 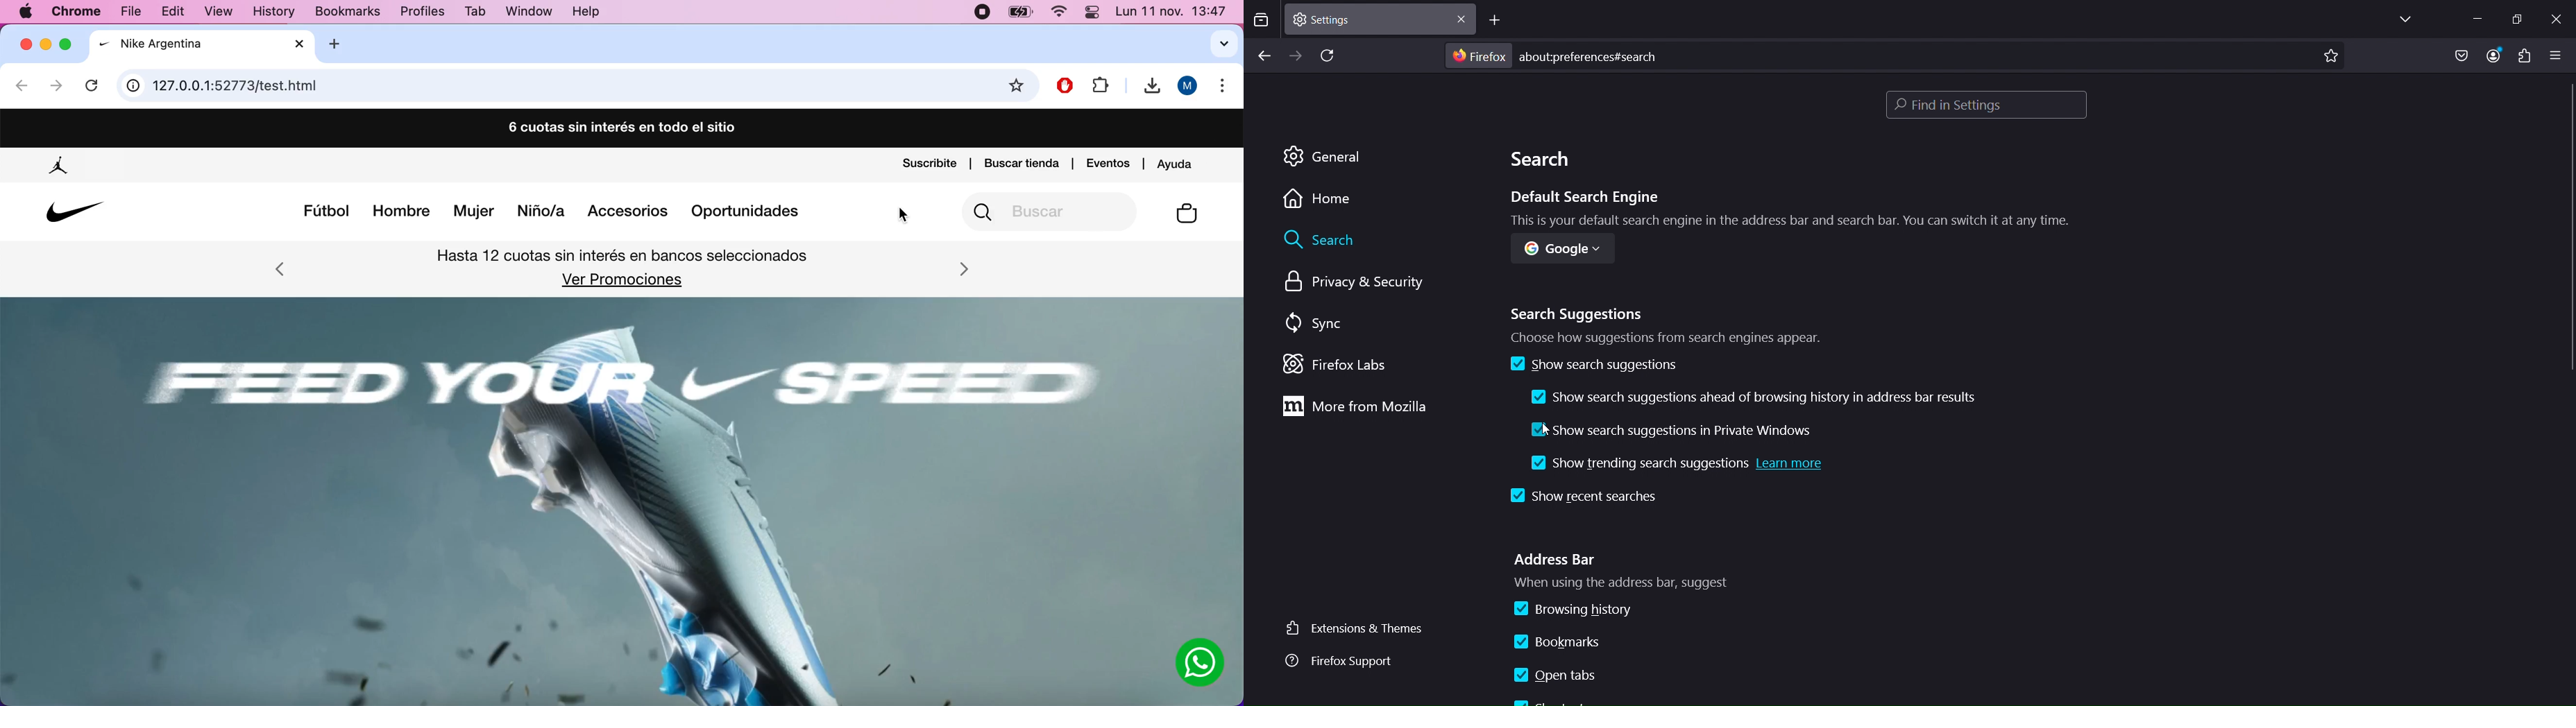 What do you see at coordinates (281, 272) in the screenshot?
I see `Go left` at bounding box center [281, 272].